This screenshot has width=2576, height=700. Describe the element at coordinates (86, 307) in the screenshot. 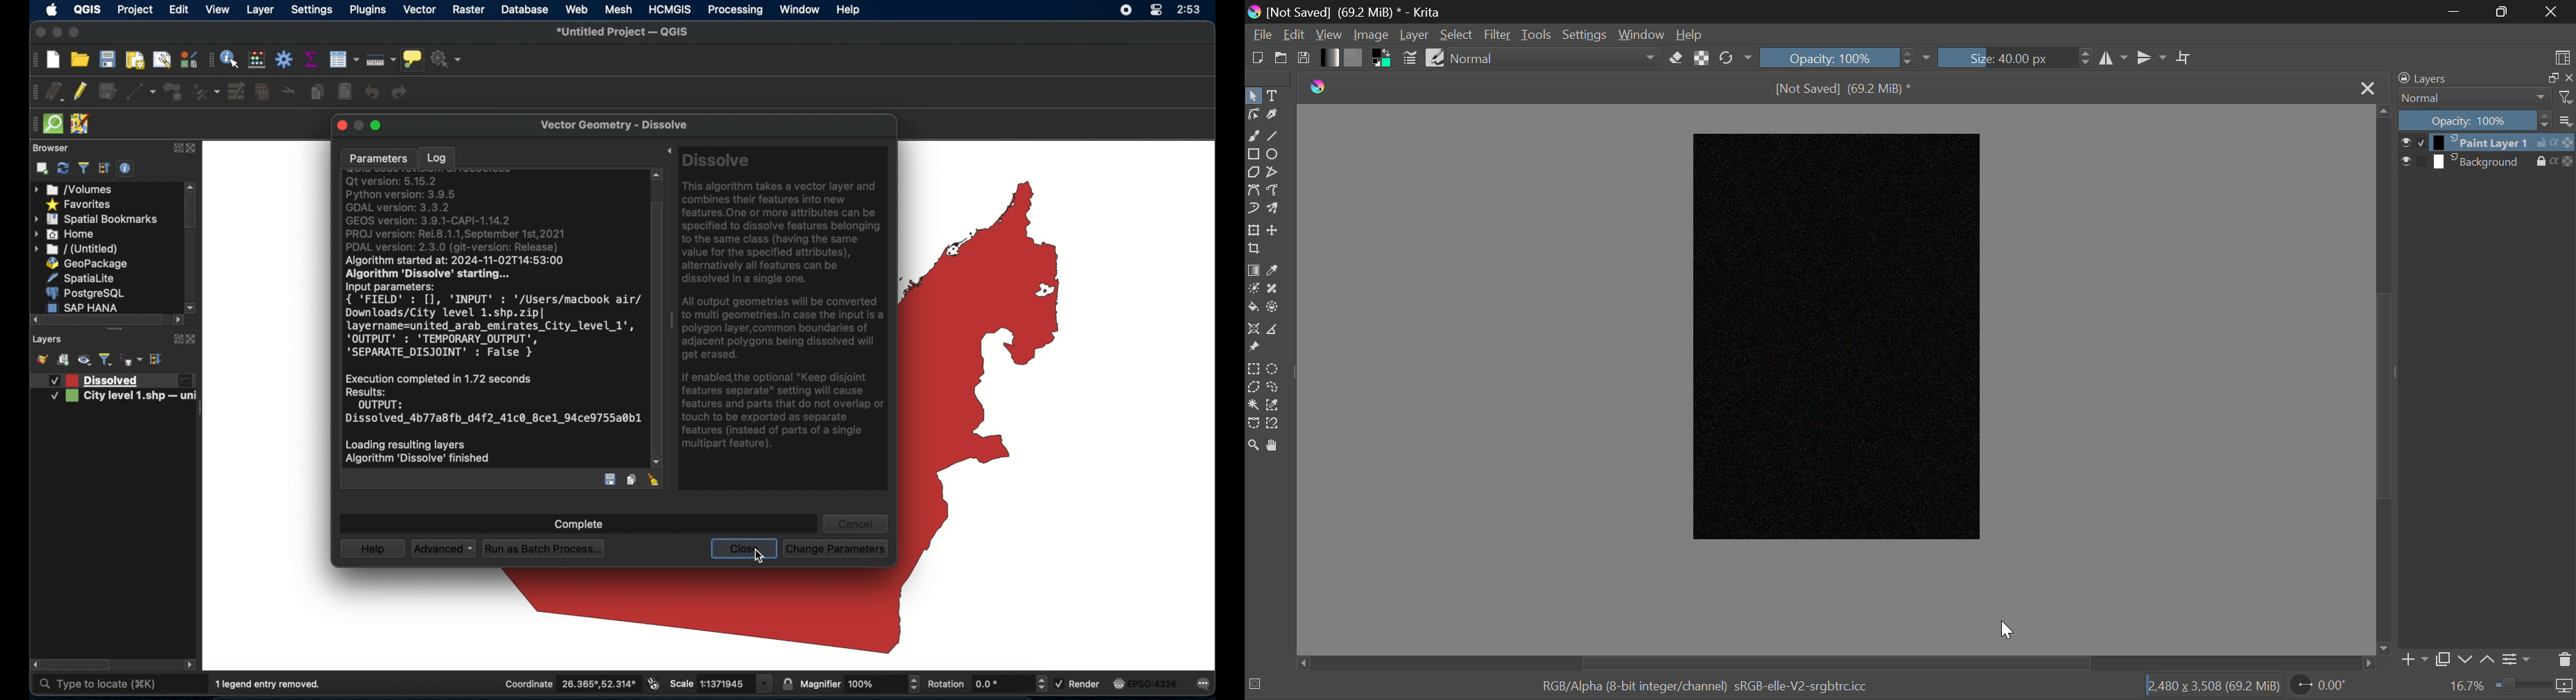

I see `sap hana` at that location.